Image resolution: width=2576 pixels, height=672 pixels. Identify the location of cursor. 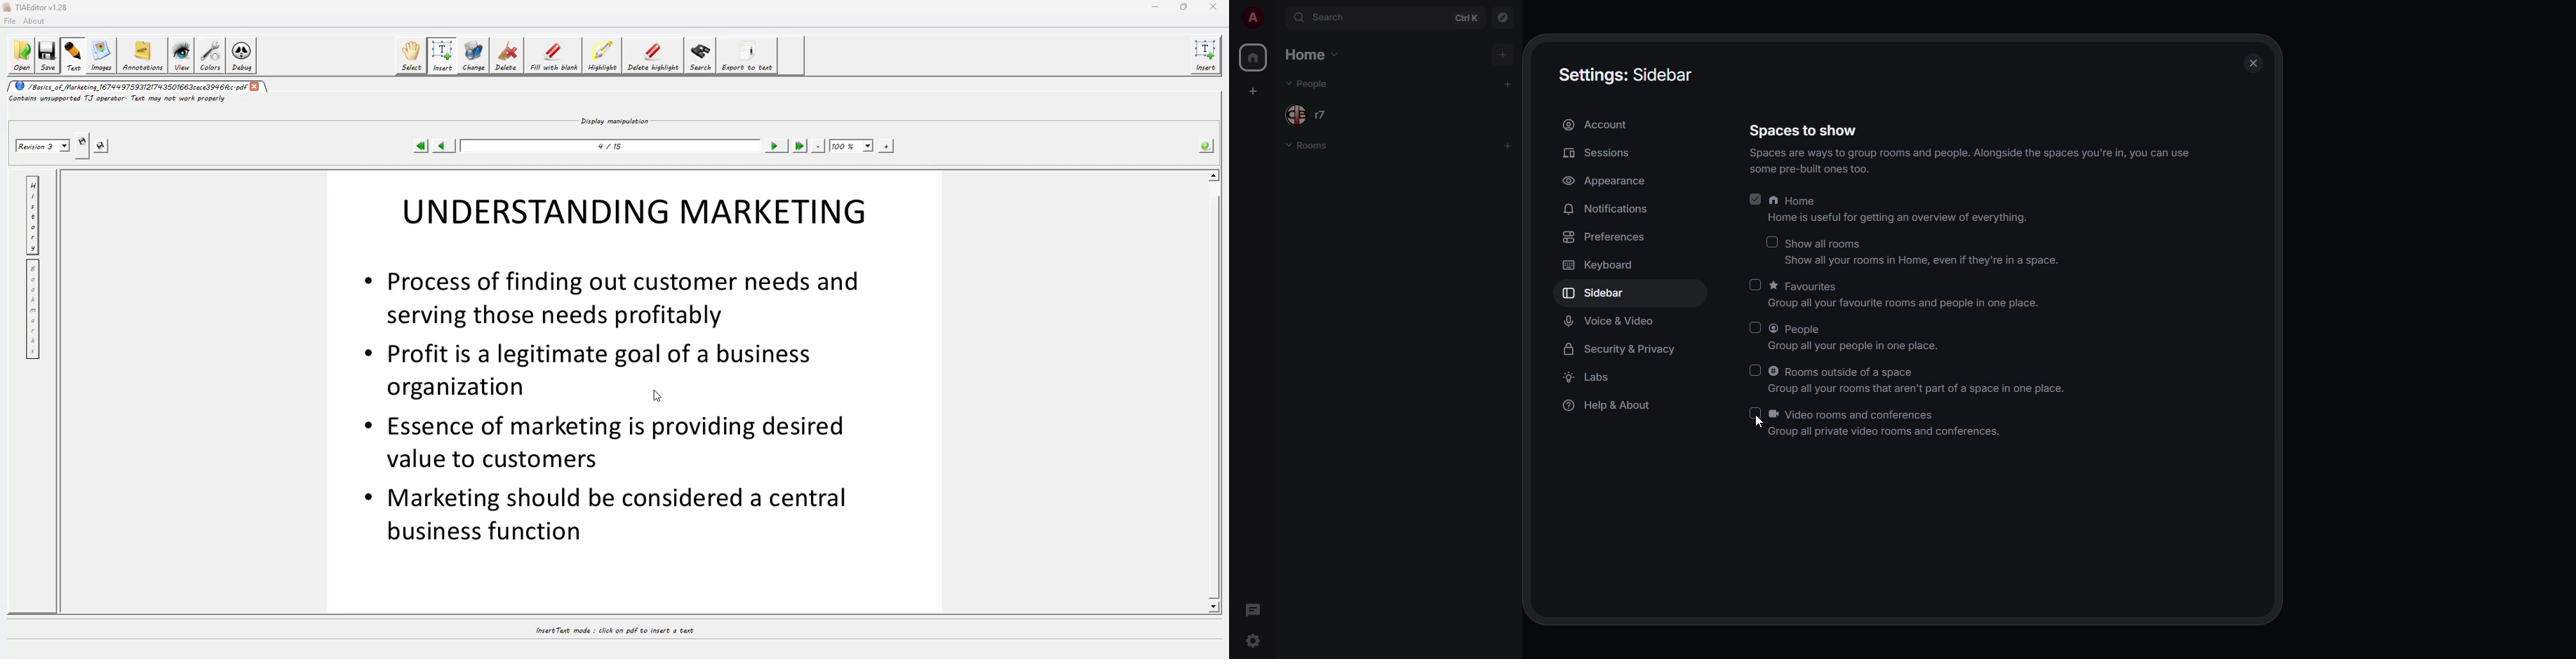
(1757, 423).